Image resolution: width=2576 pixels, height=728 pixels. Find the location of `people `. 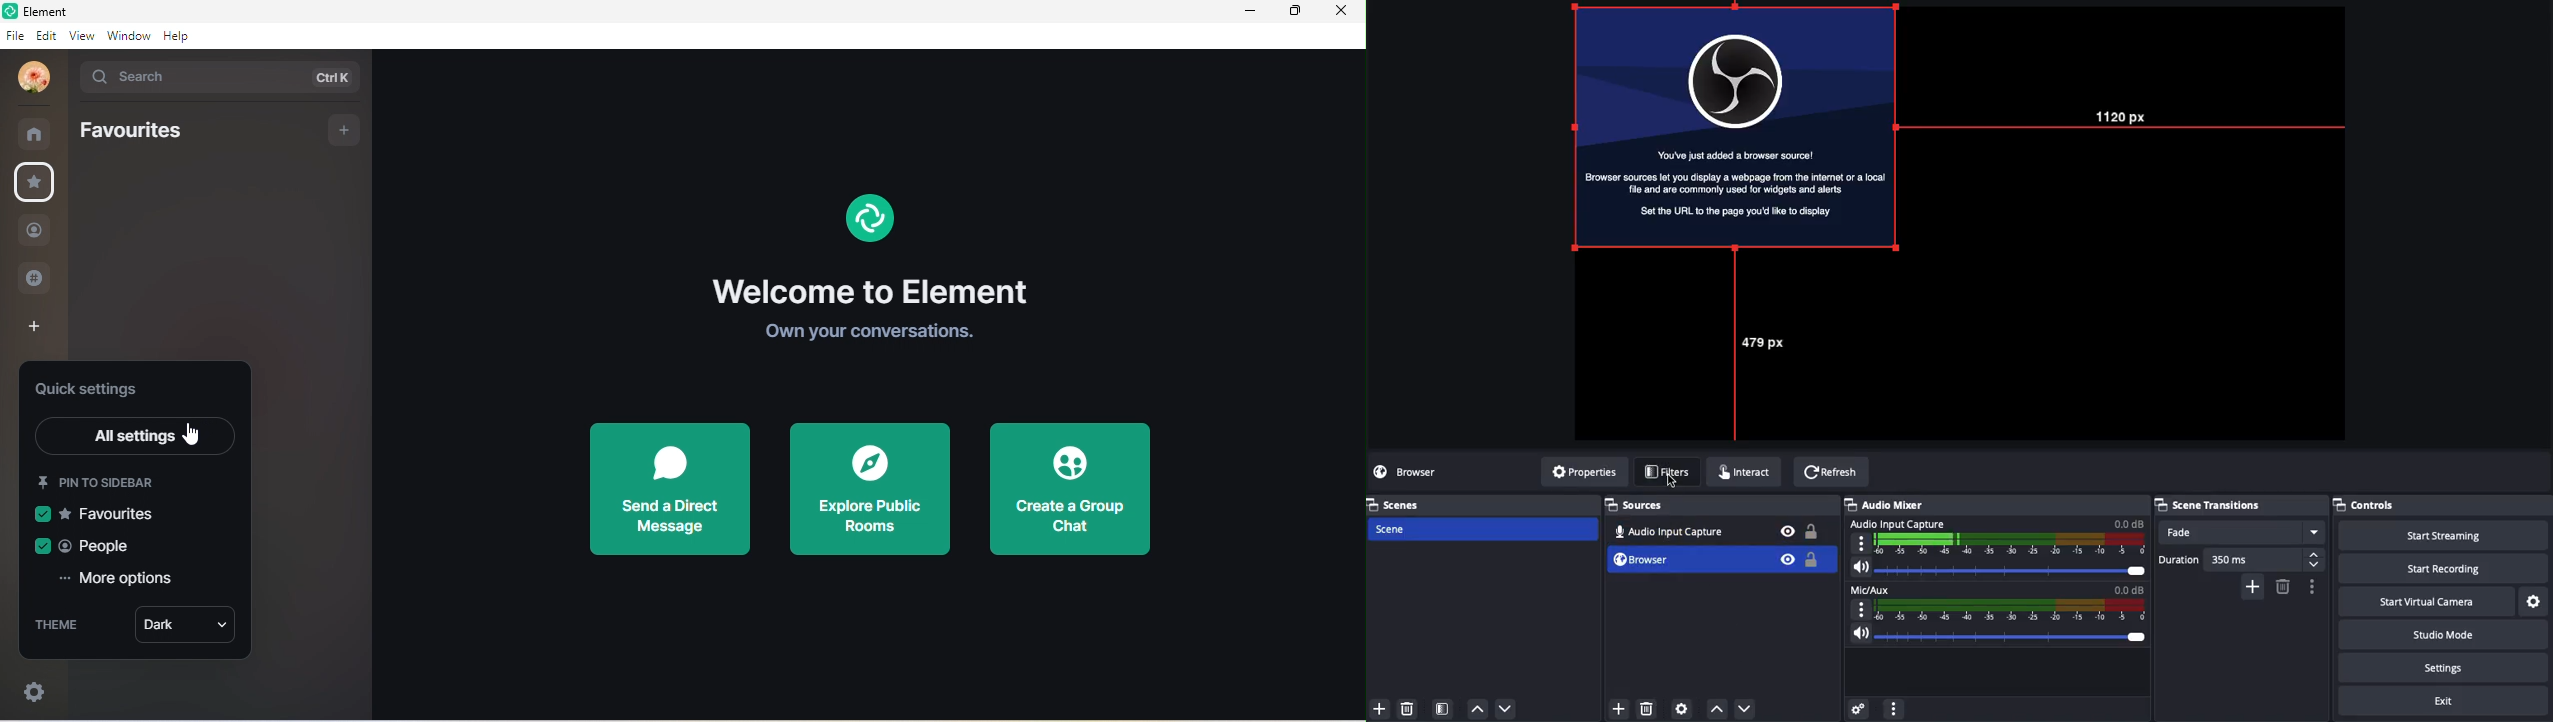

people  is located at coordinates (88, 543).